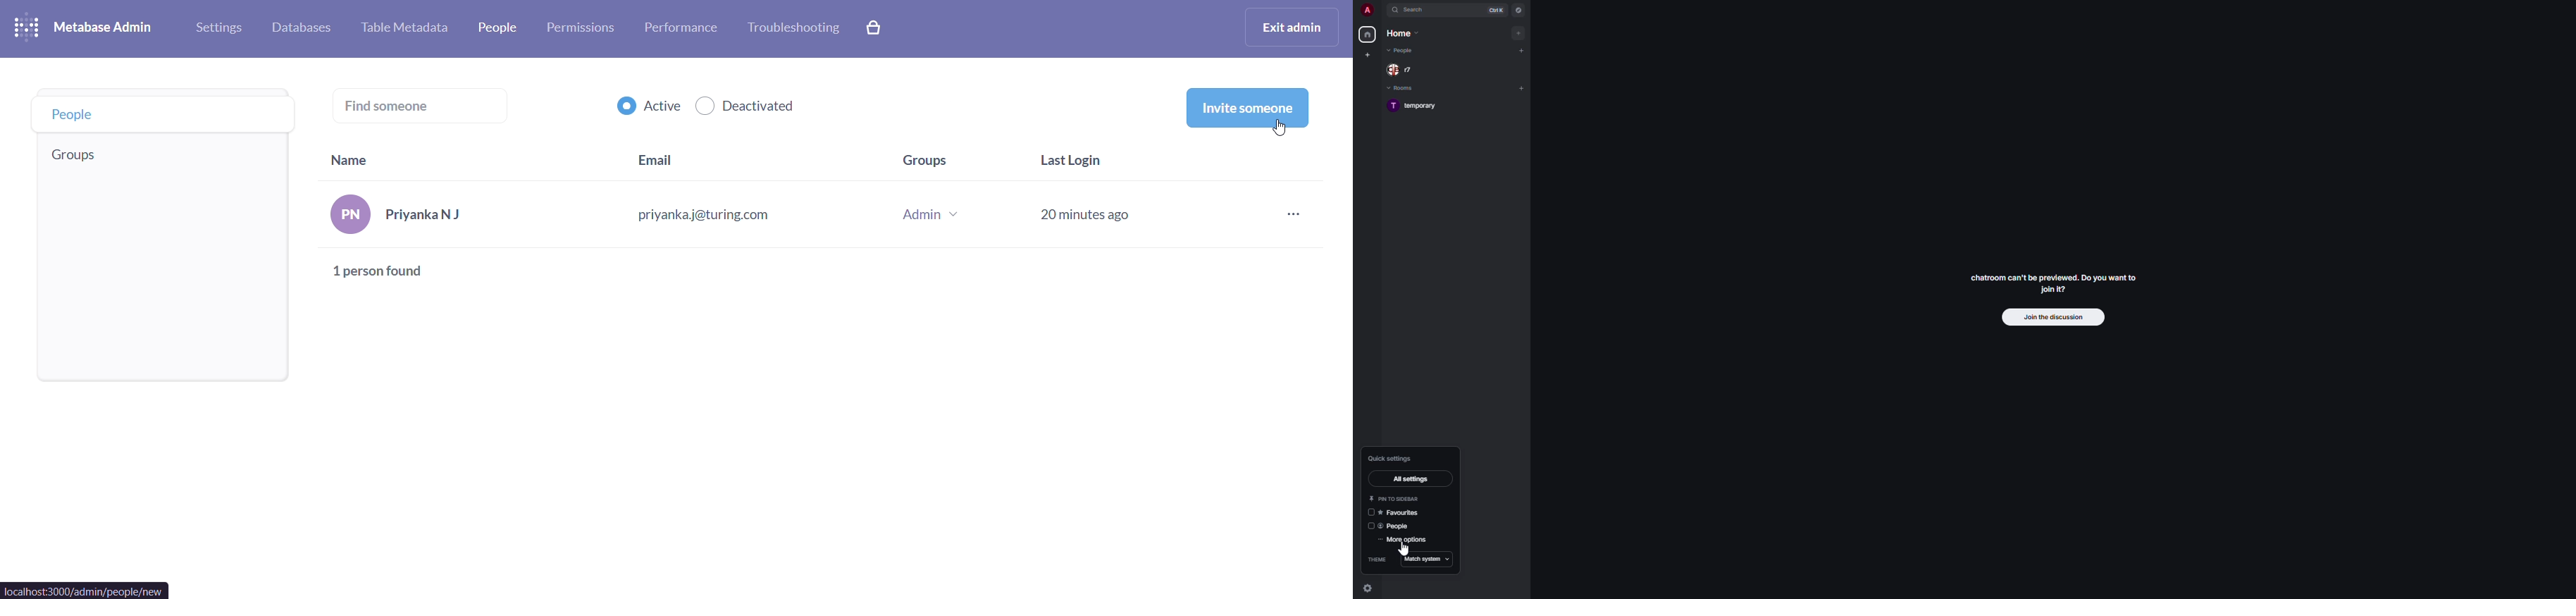 This screenshot has height=616, width=2576. Describe the element at coordinates (1518, 32) in the screenshot. I see `add` at that location.